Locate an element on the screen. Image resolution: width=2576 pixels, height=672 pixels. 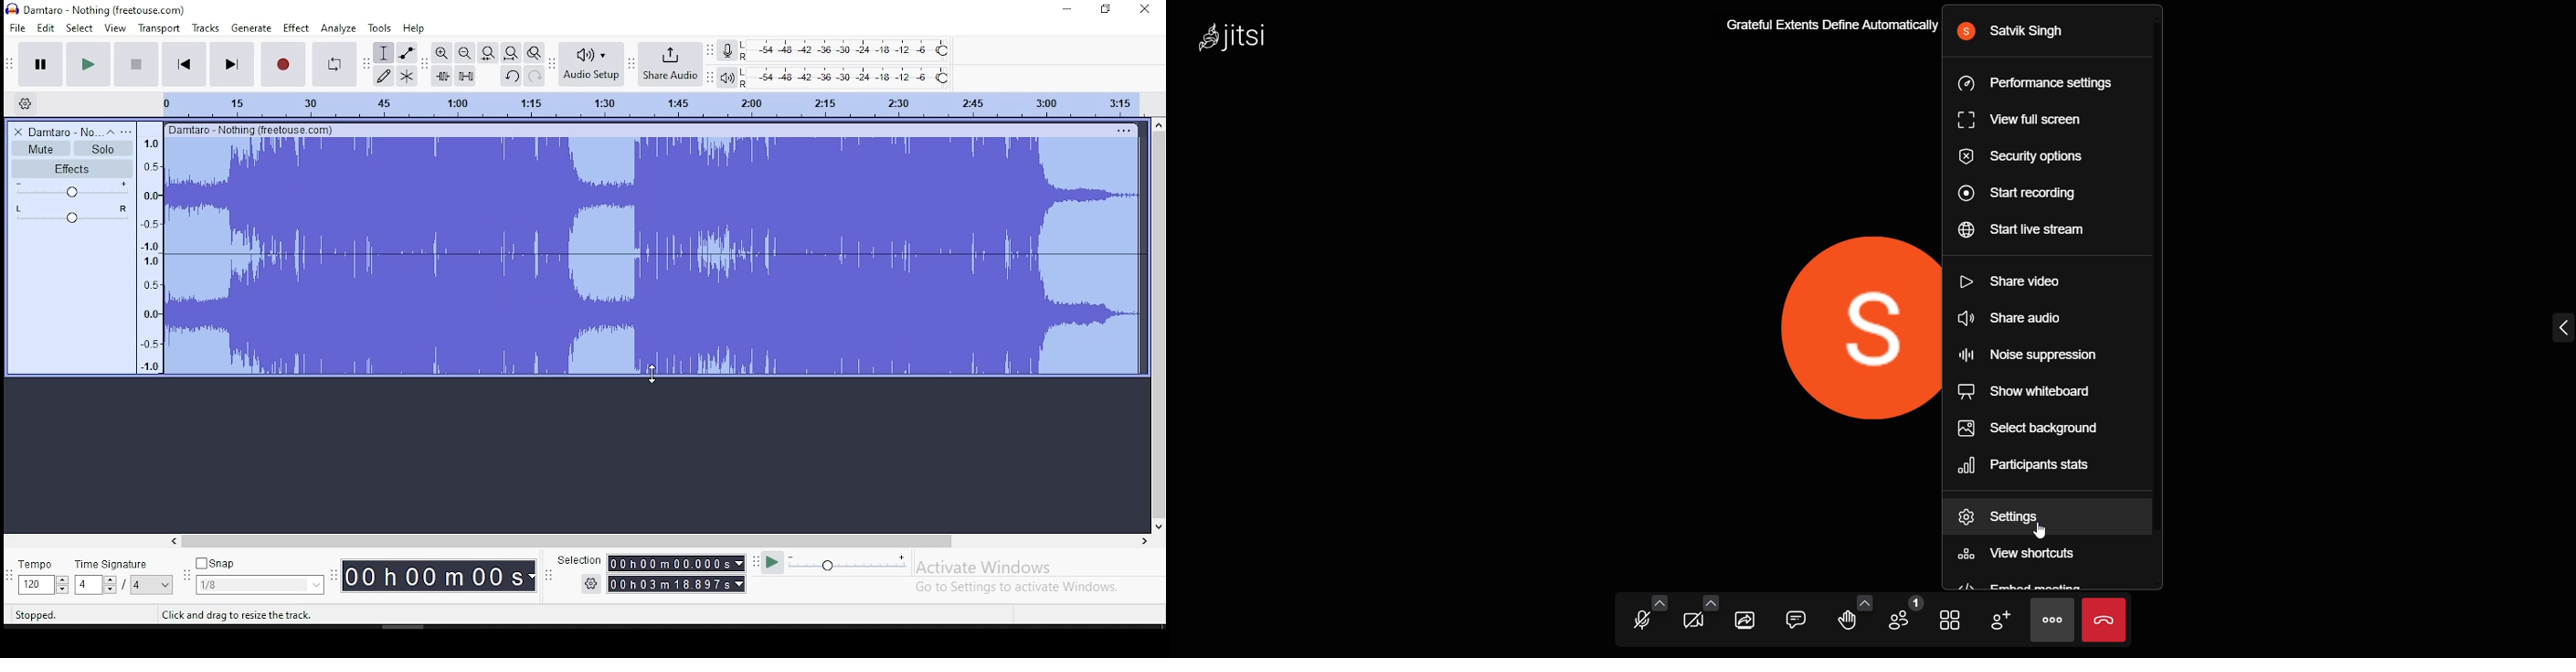
play is located at coordinates (89, 63).